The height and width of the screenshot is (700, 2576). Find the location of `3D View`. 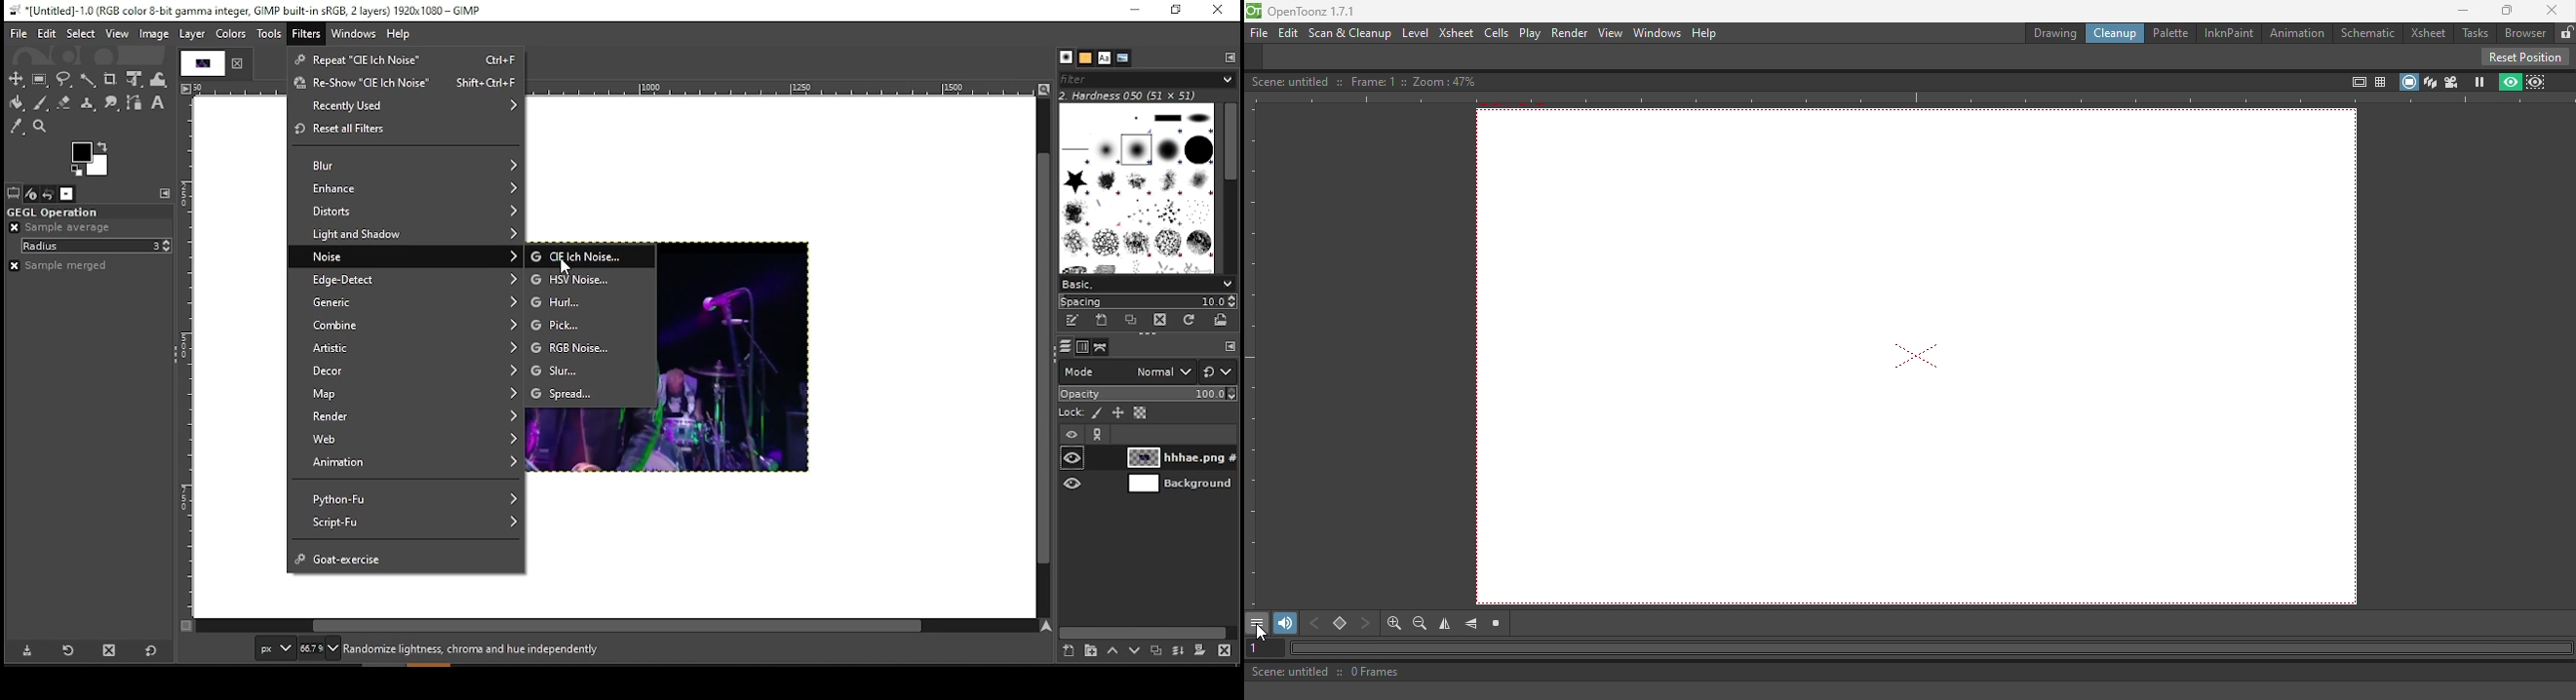

3D View is located at coordinates (2430, 81).